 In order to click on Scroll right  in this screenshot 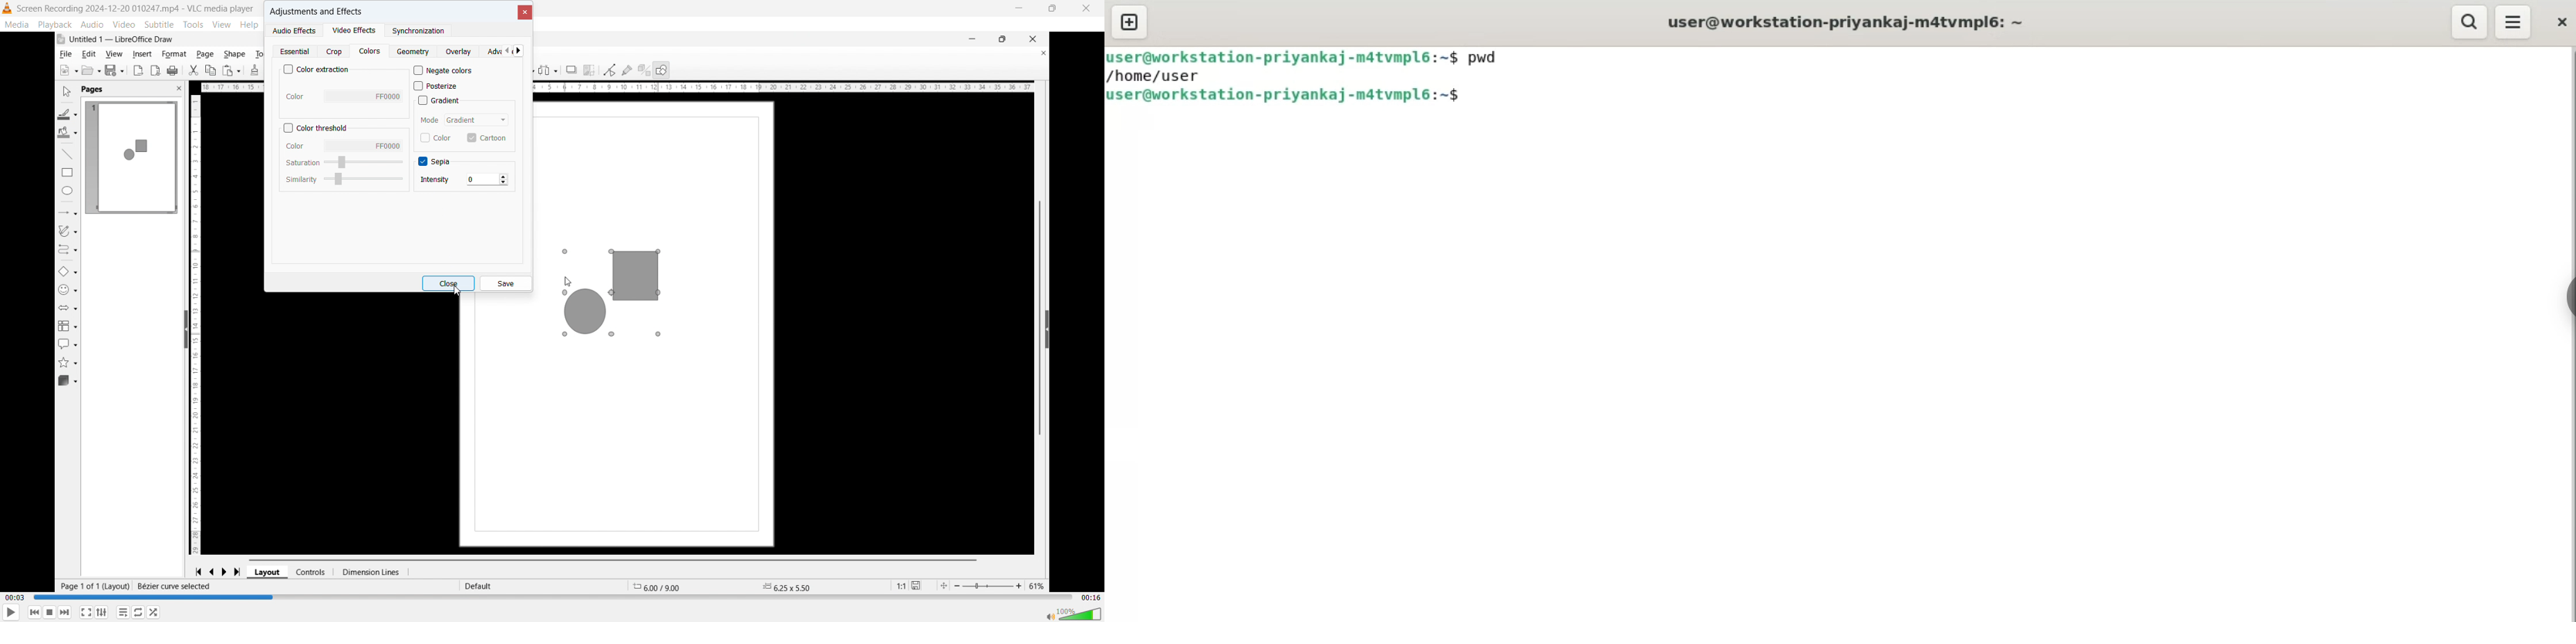, I will do `click(519, 50)`.